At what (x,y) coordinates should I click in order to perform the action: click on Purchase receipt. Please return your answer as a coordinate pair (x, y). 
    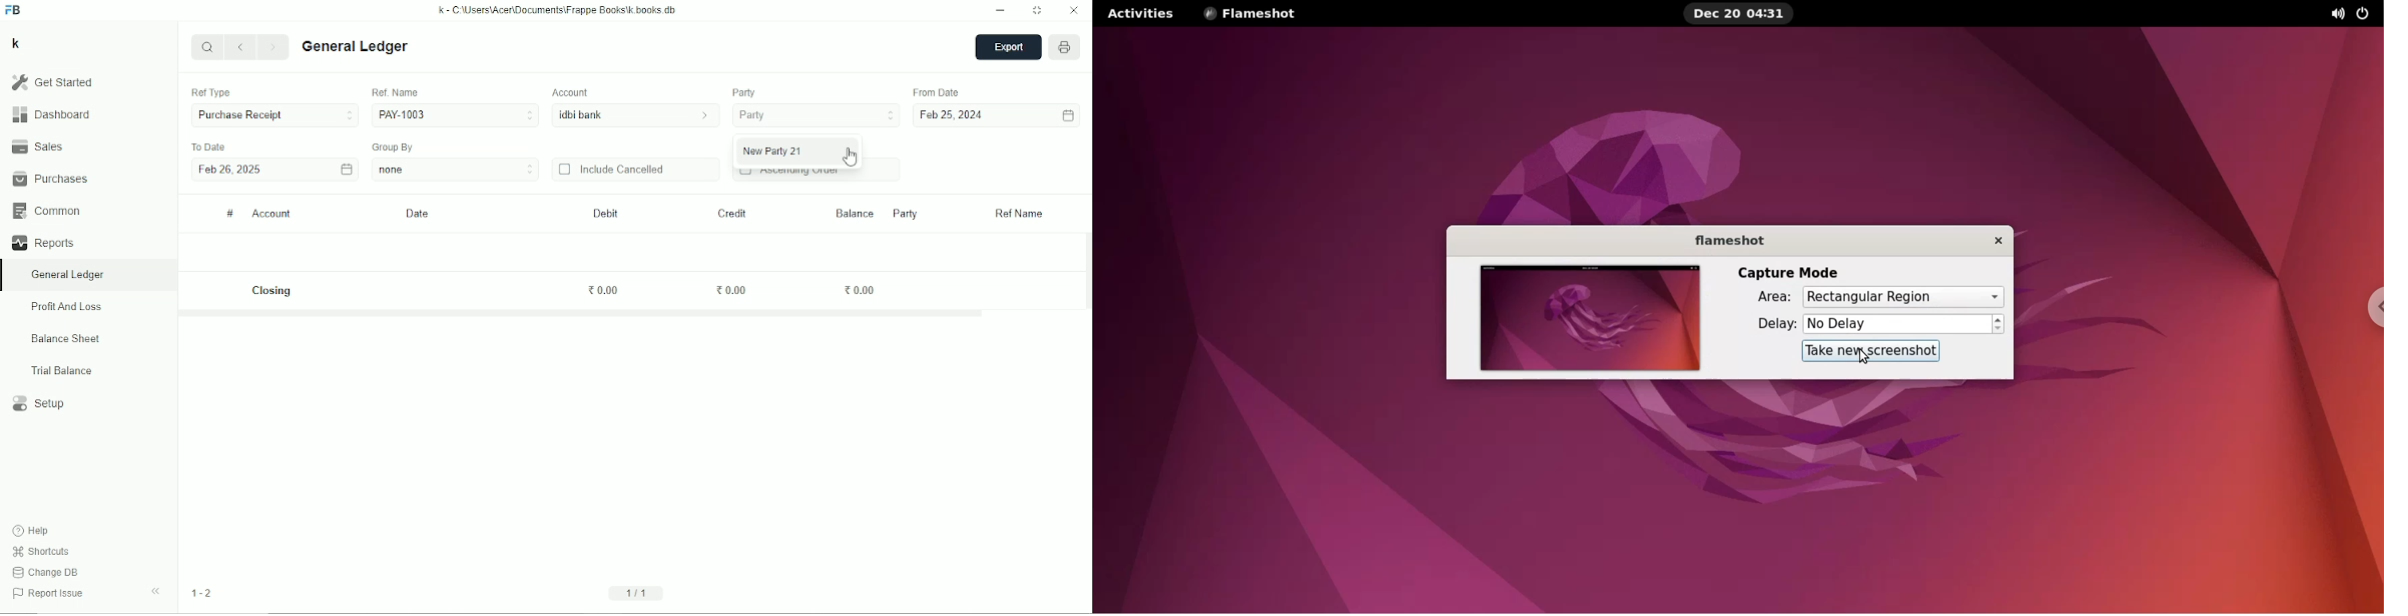
    Looking at the image, I should click on (274, 116).